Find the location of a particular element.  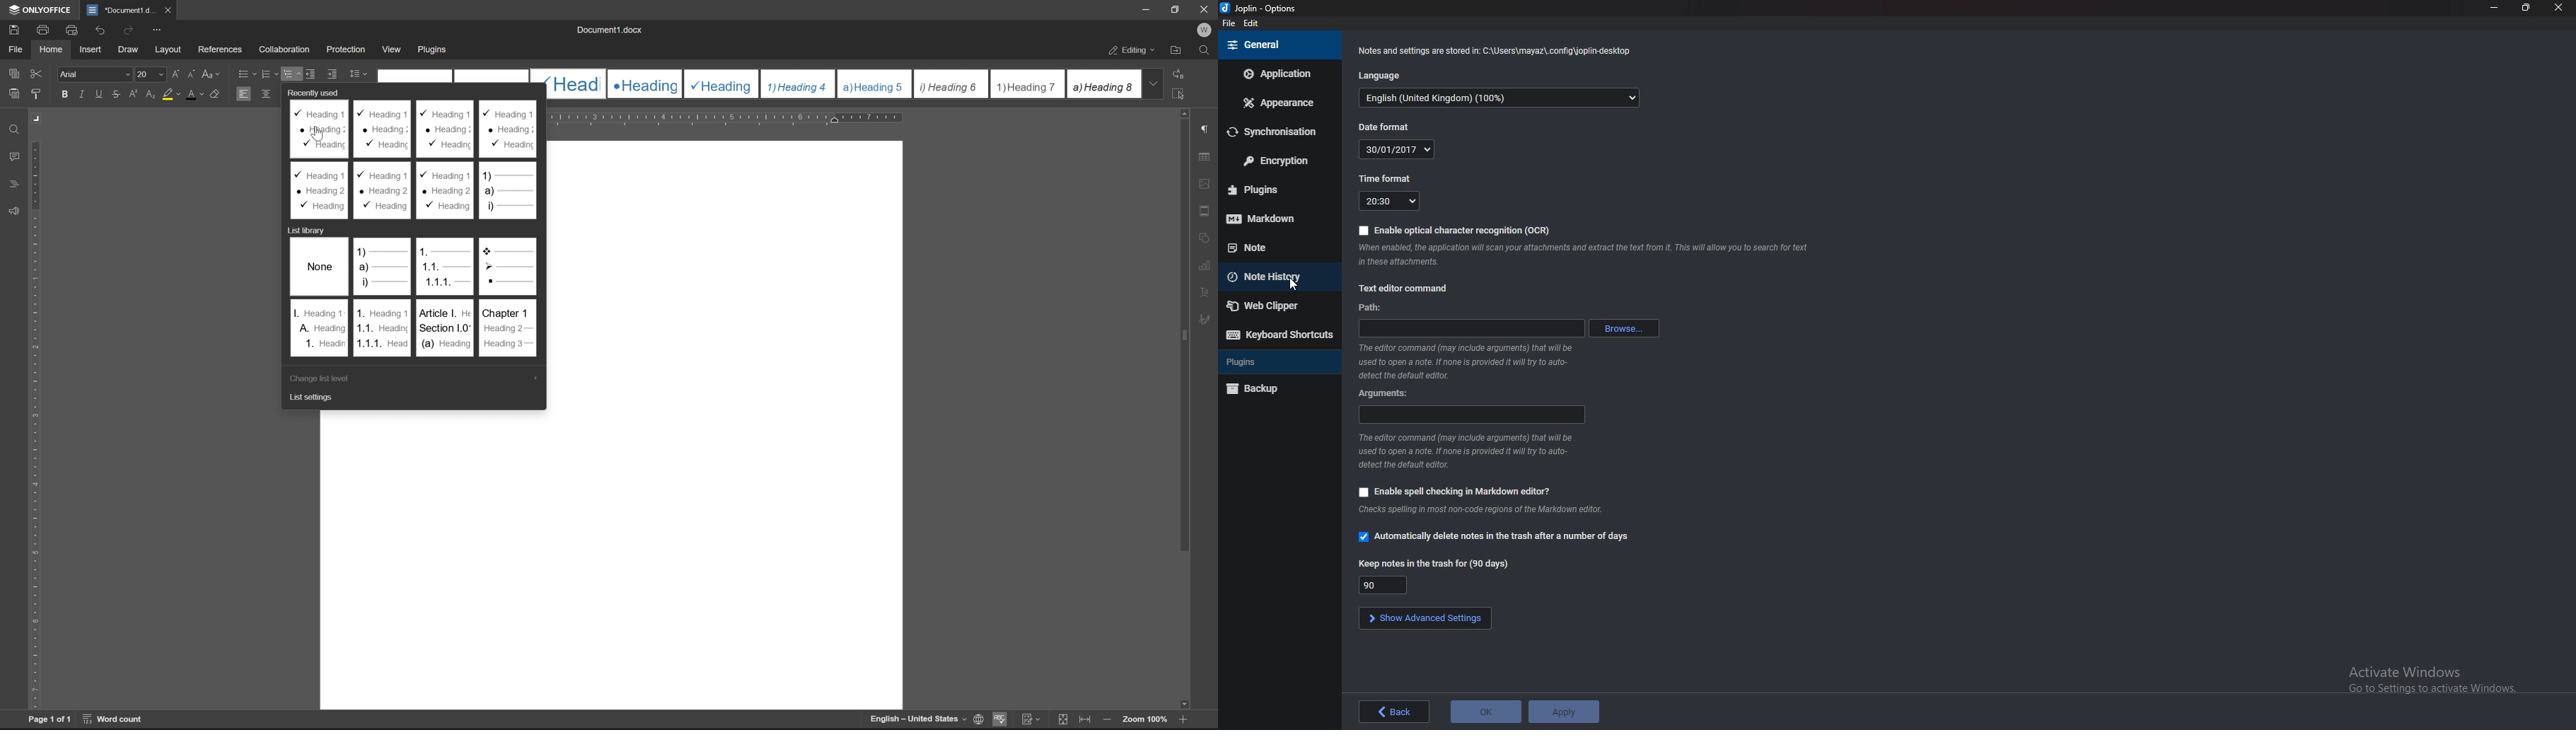

recently used is located at coordinates (416, 160).